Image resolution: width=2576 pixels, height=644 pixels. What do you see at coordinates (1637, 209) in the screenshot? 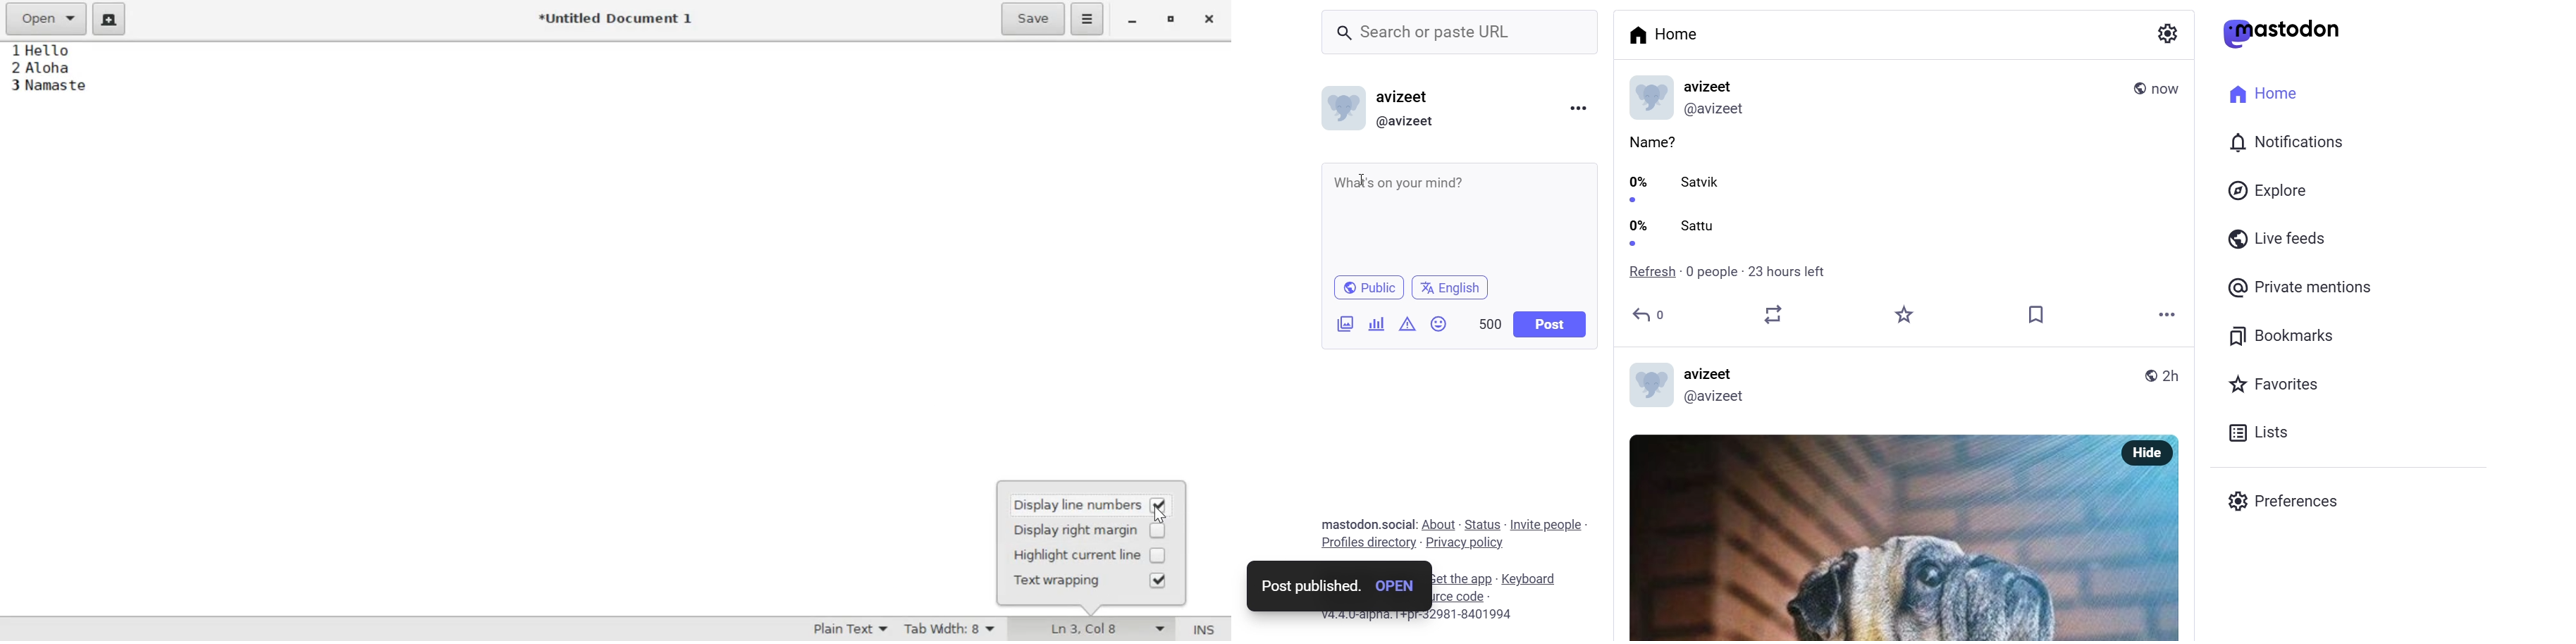
I see `percentage` at bounding box center [1637, 209].